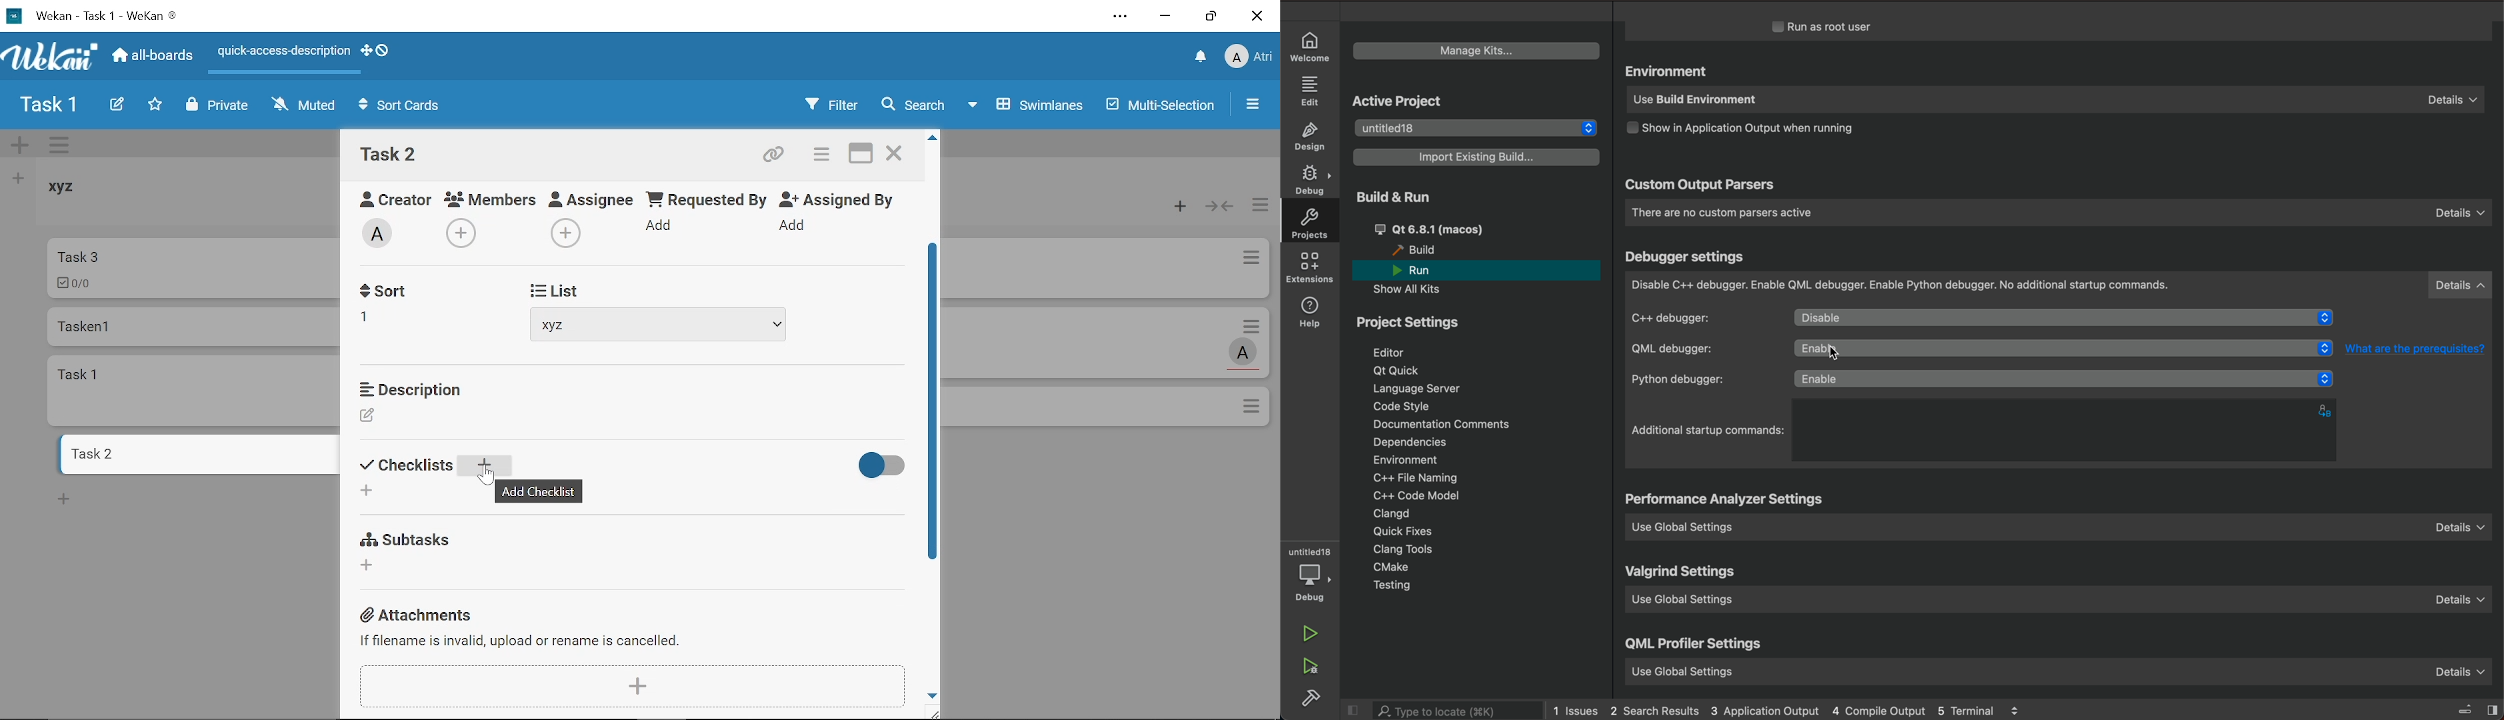 This screenshot has width=2520, height=728. Describe the element at coordinates (933, 138) in the screenshot. I see `Move up` at that location.